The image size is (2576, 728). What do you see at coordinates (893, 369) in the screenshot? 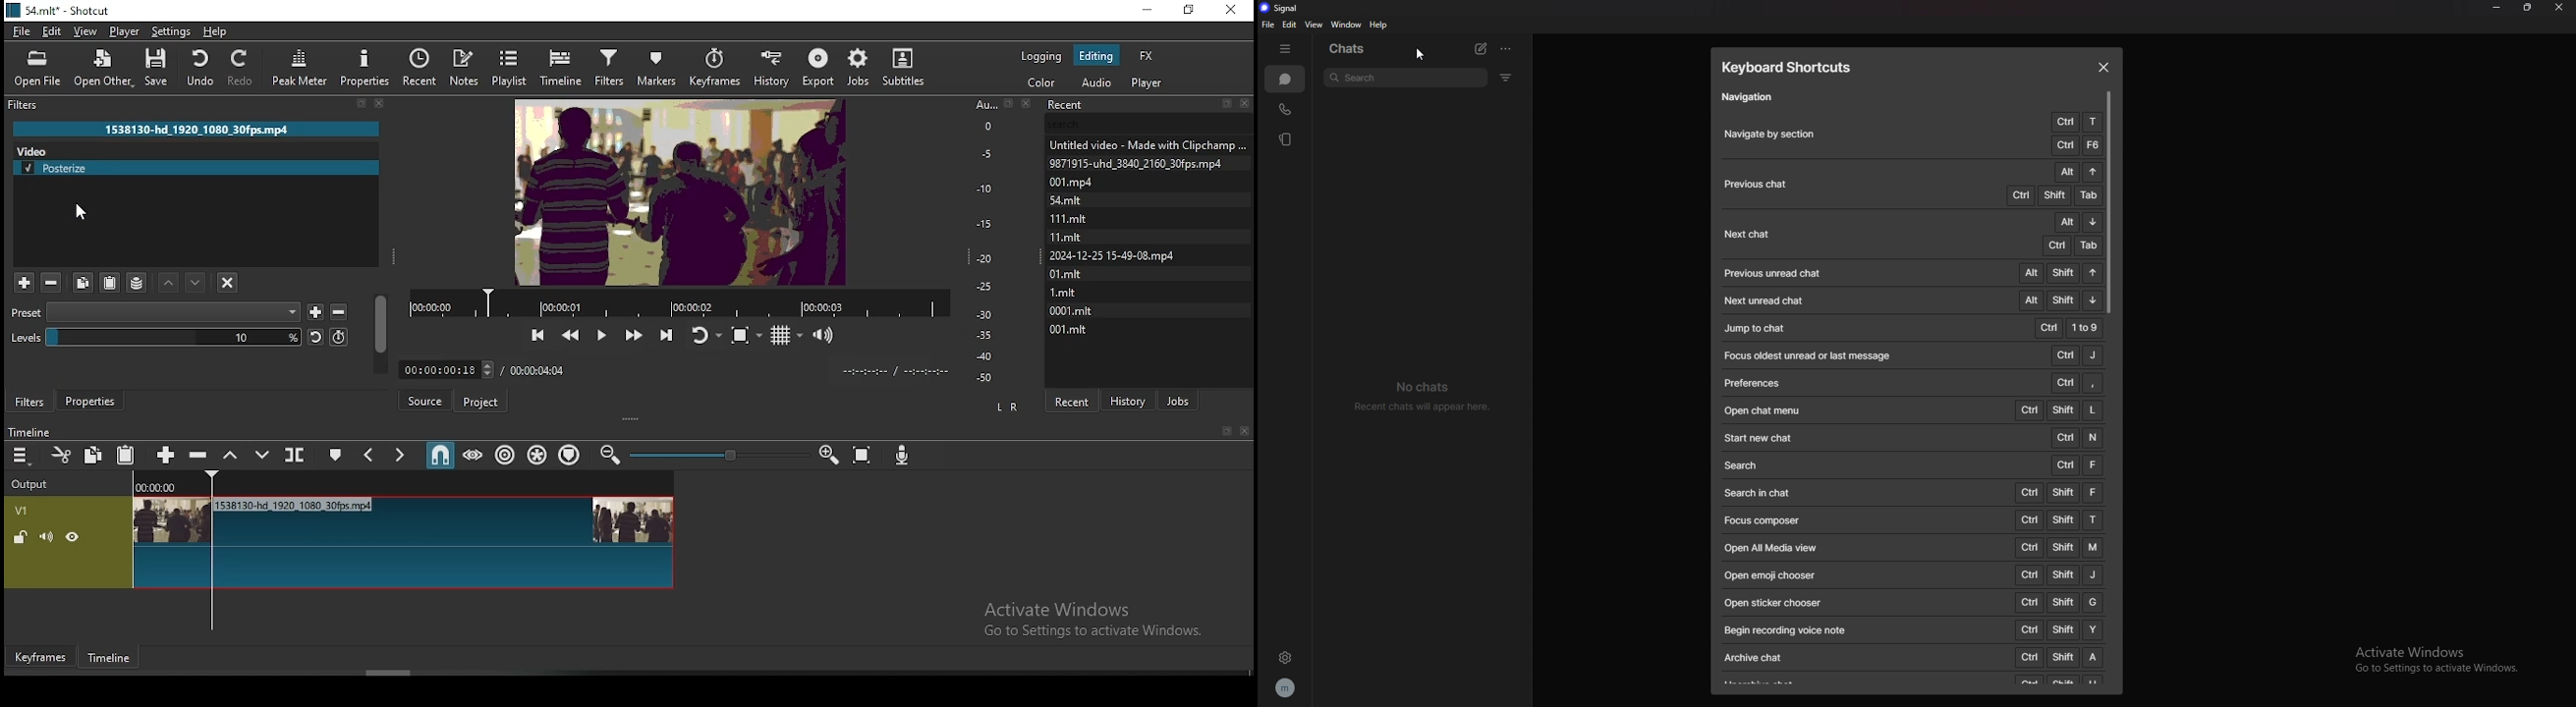
I see `time format` at bounding box center [893, 369].